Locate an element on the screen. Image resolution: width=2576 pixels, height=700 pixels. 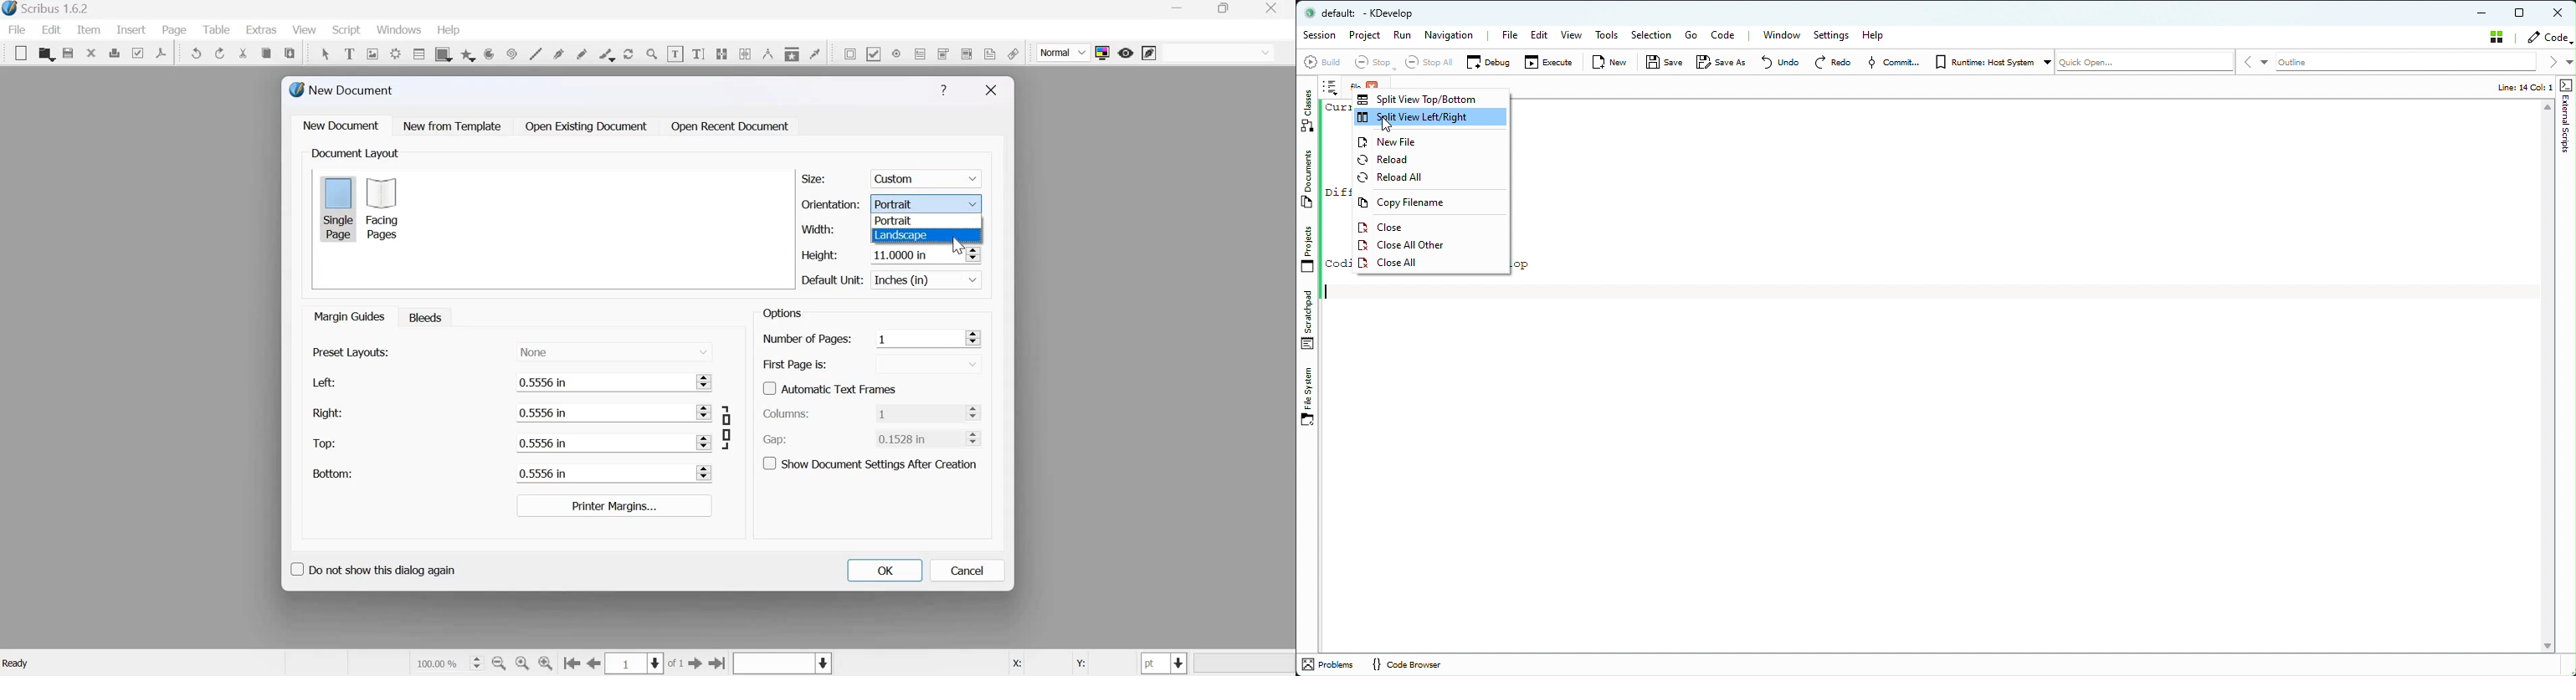
cursor is located at coordinates (959, 246).